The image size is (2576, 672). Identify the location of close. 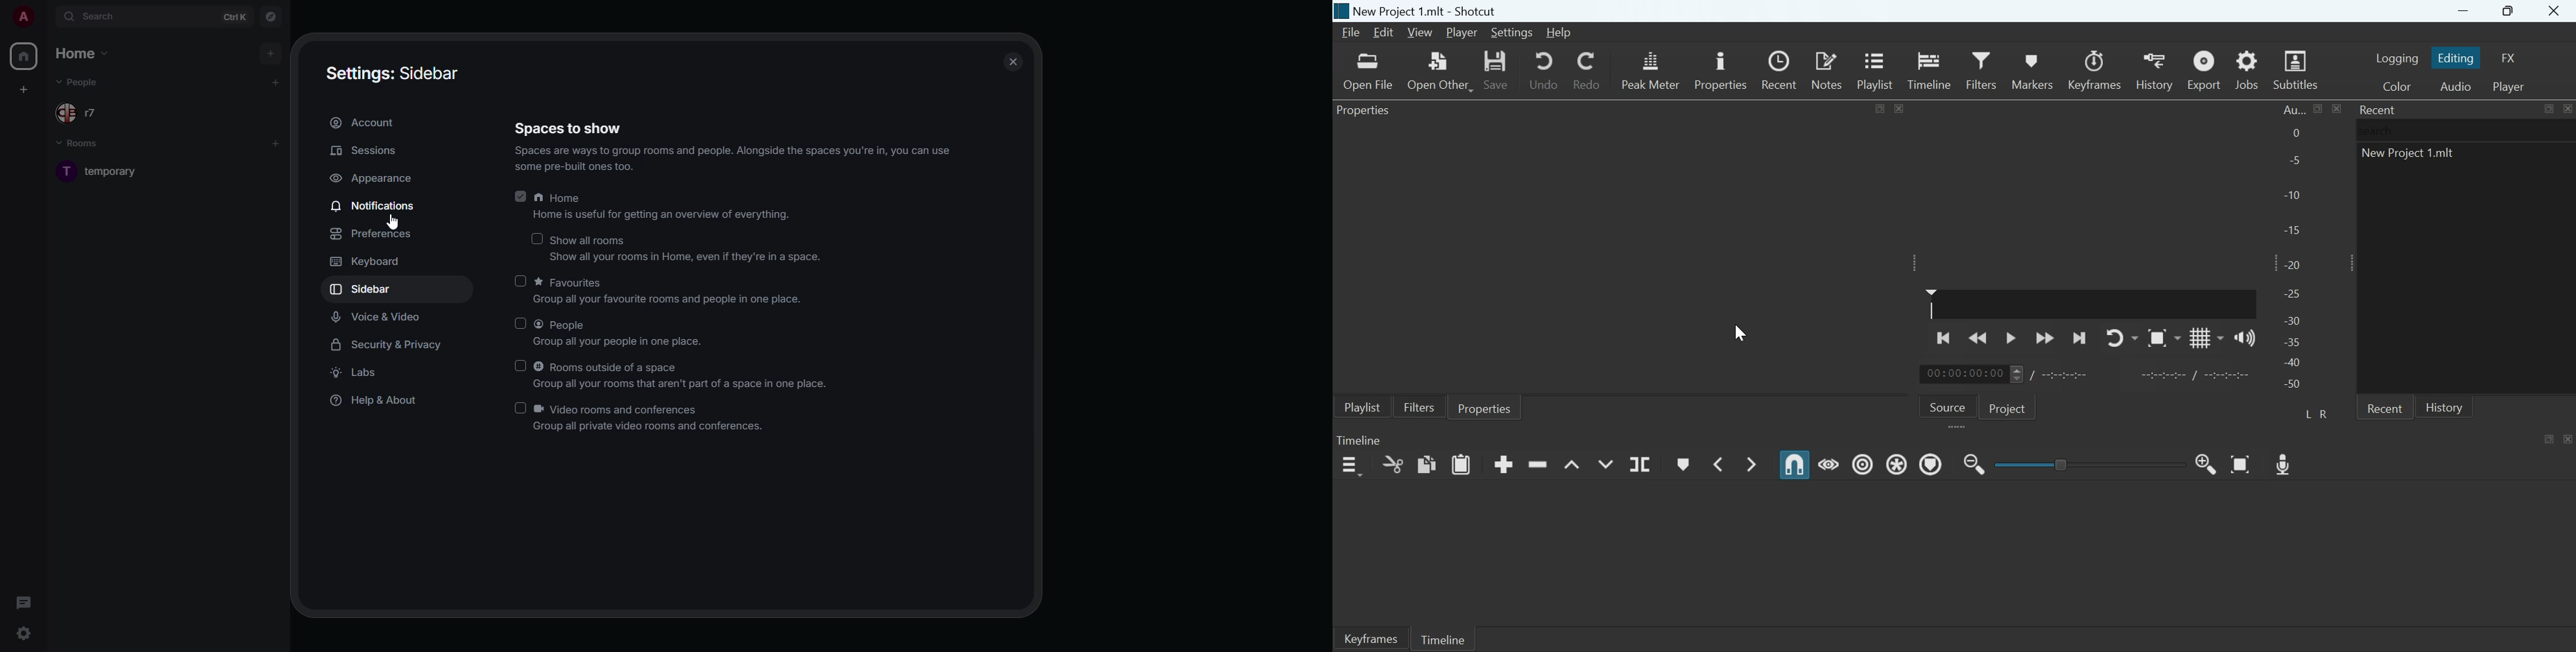
(2336, 108).